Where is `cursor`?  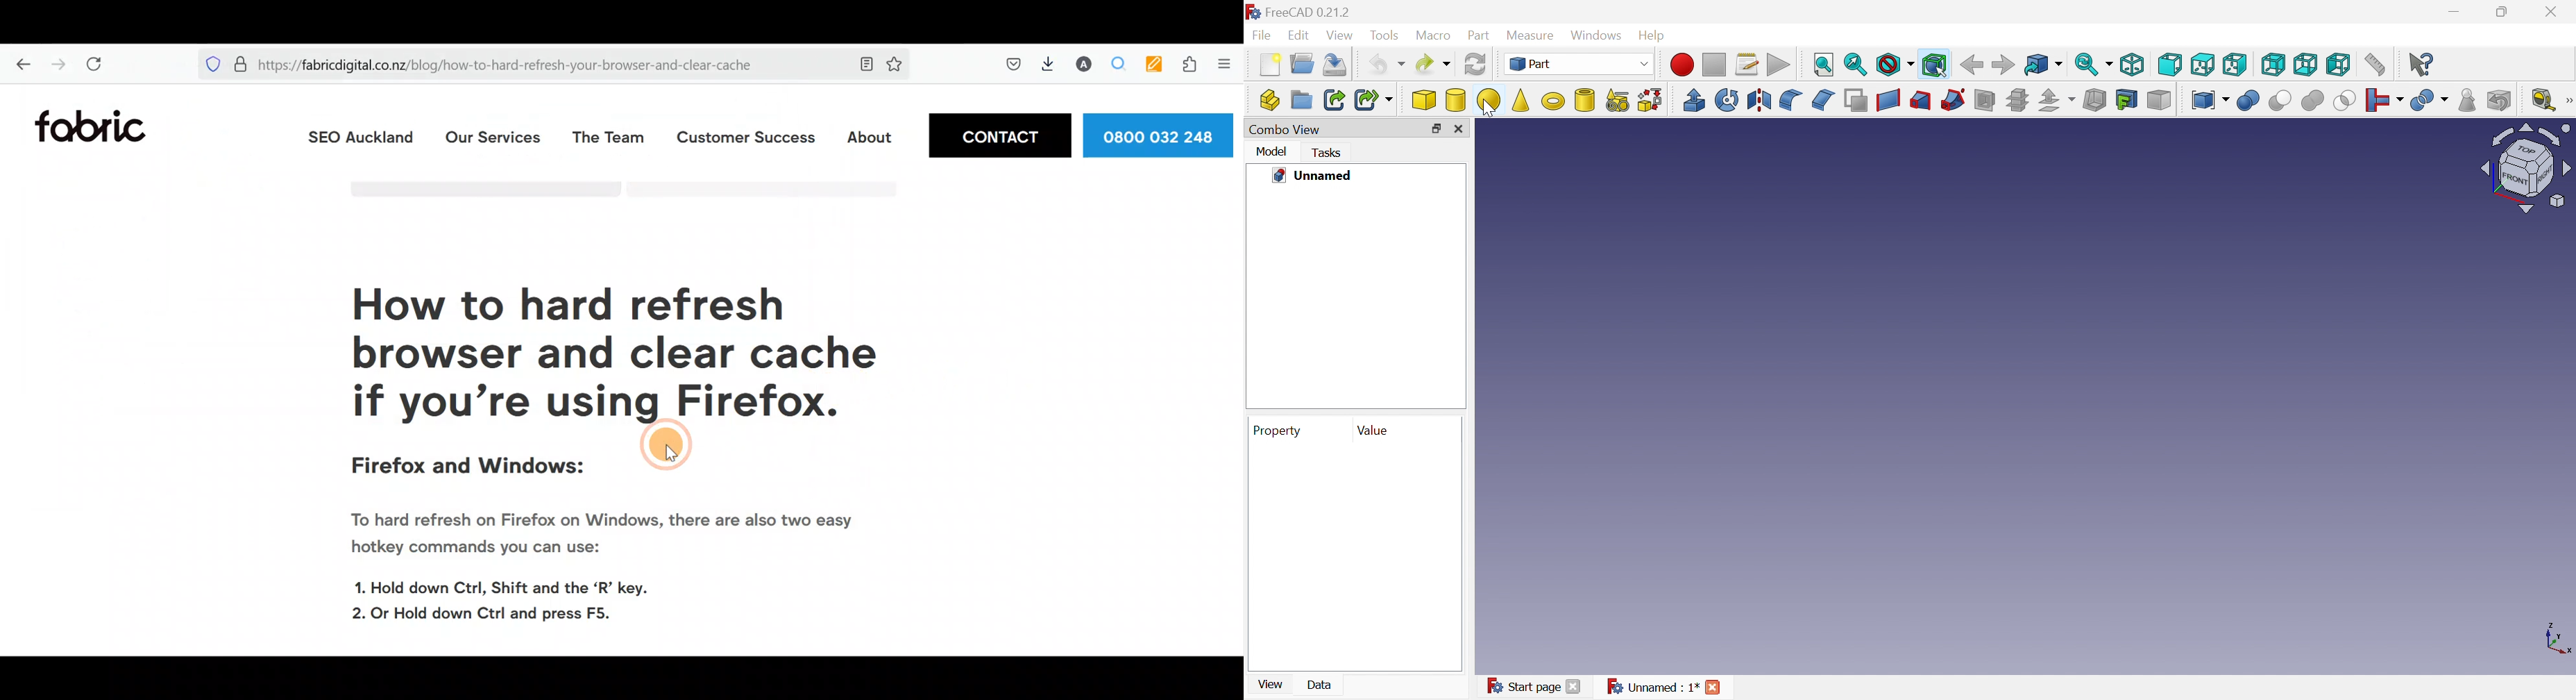
cursor is located at coordinates (667, 445).